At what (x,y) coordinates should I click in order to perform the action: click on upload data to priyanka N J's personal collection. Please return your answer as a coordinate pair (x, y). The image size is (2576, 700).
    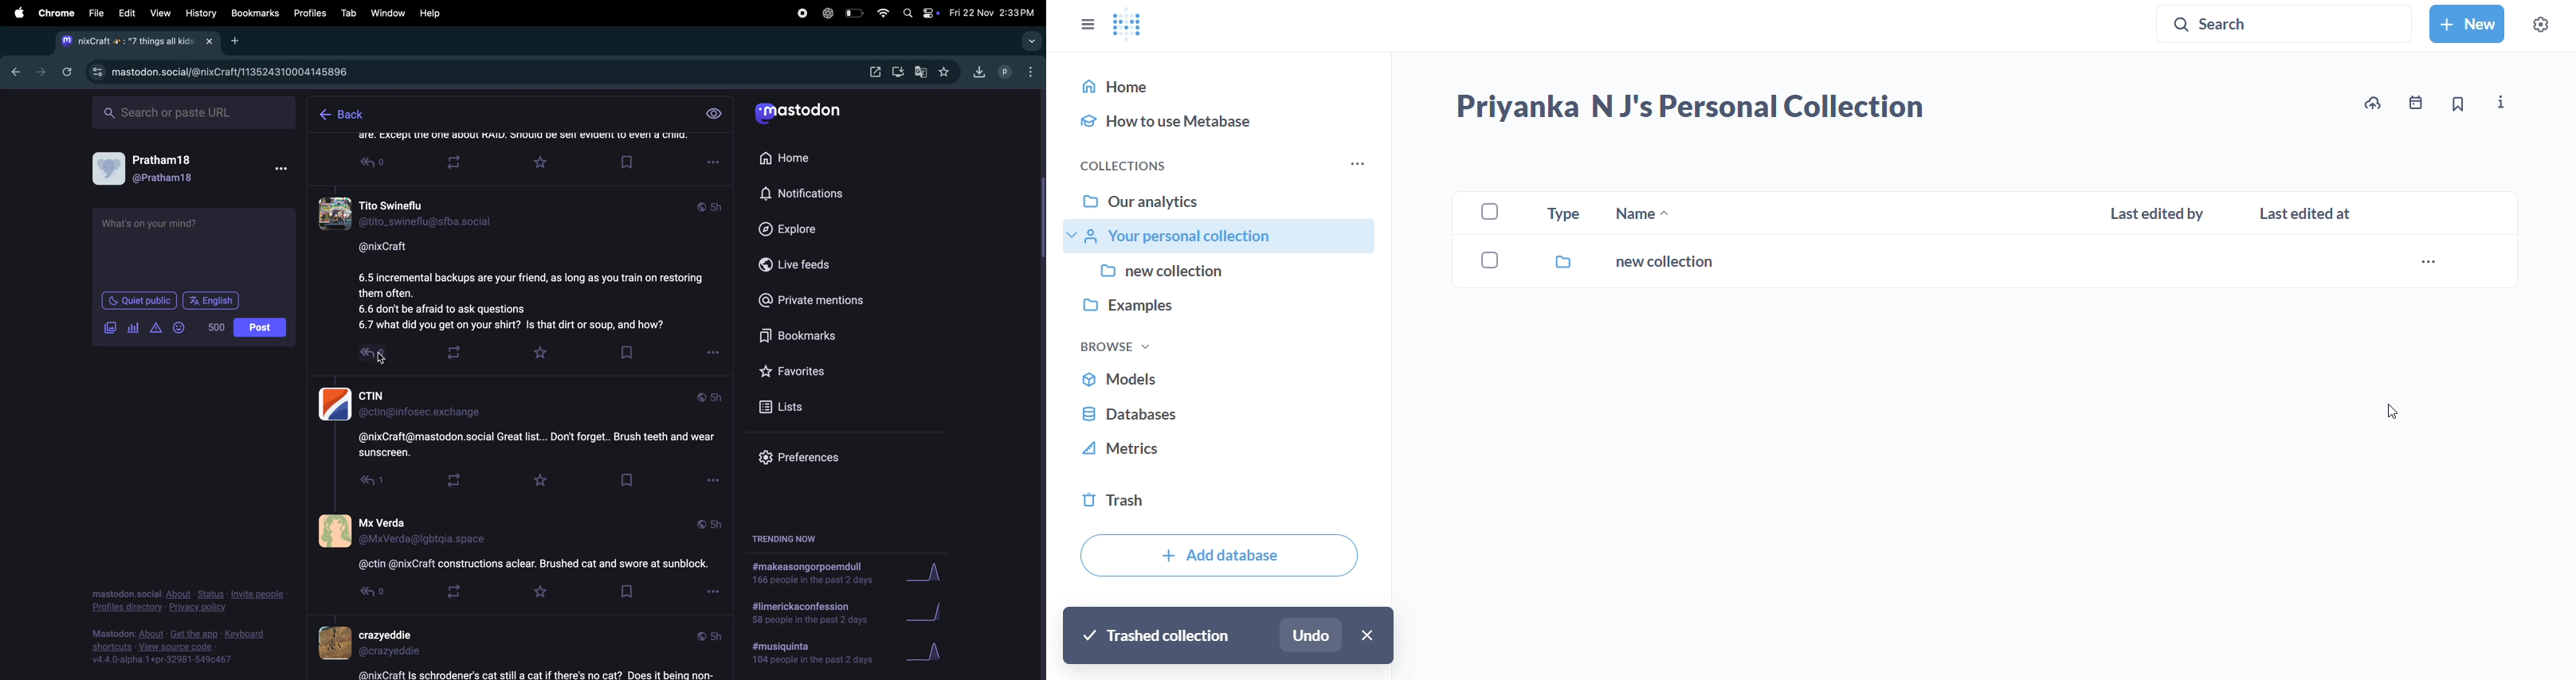
    Looking at the image, I should click on (2371, 103).